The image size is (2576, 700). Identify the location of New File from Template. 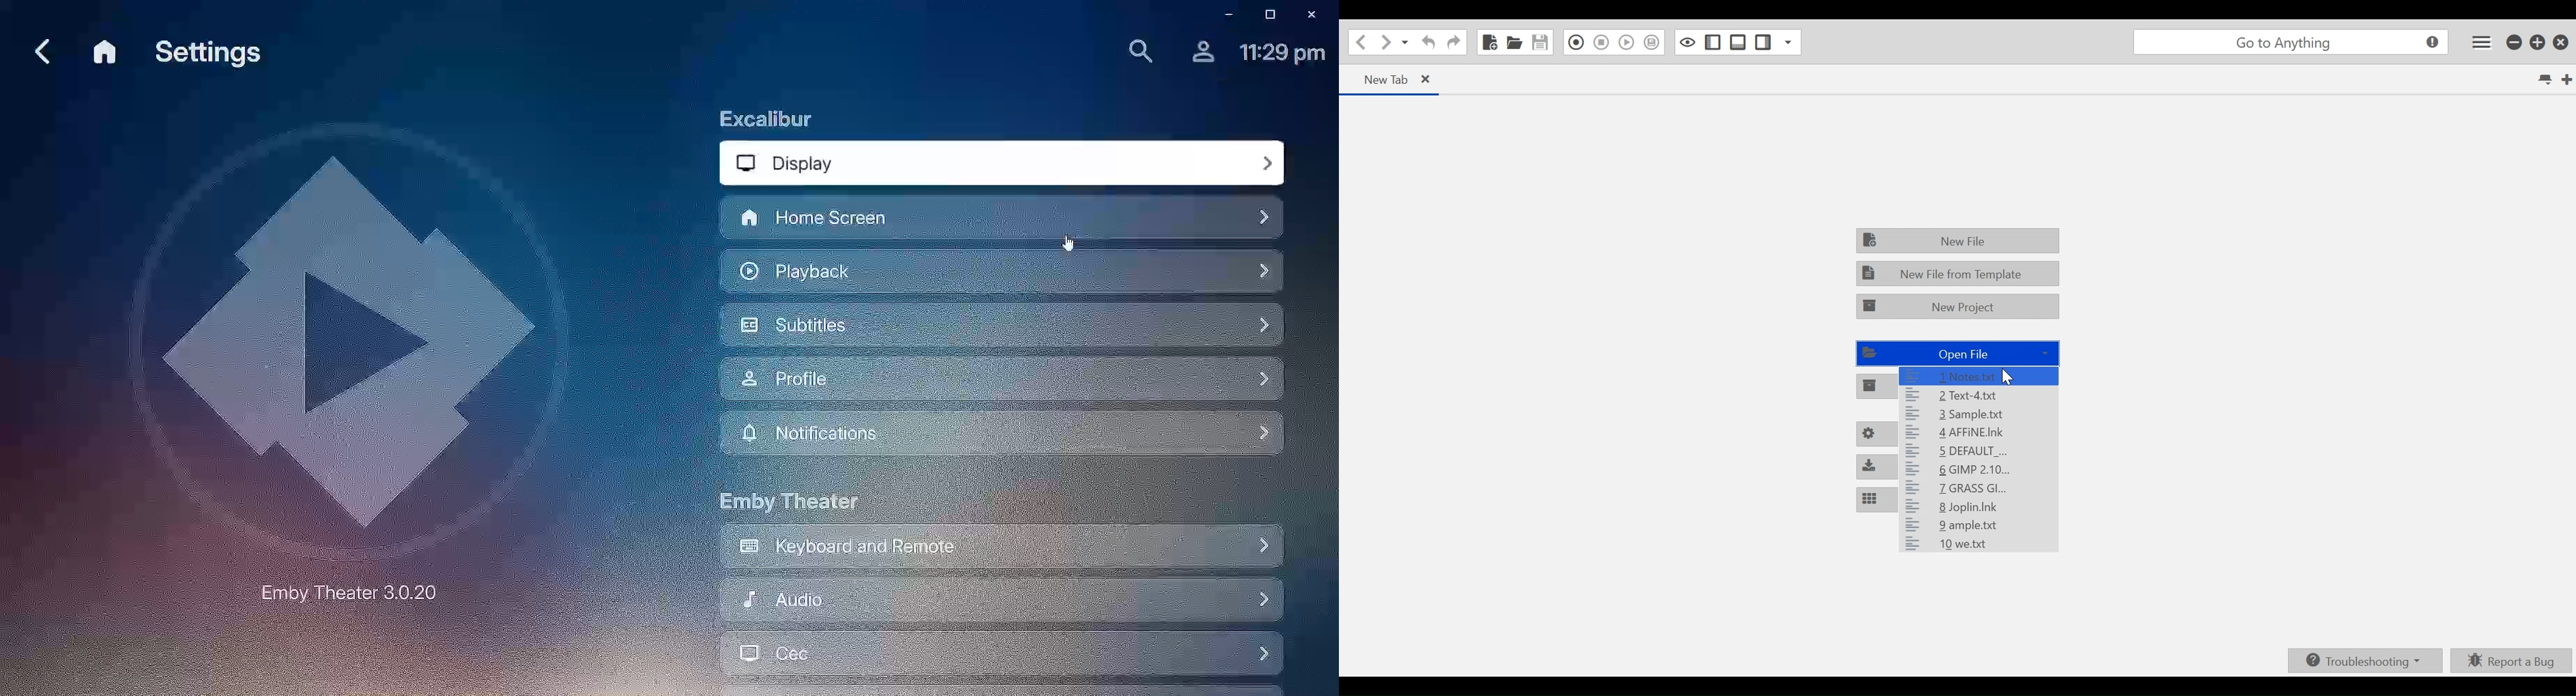
(1957, 273).